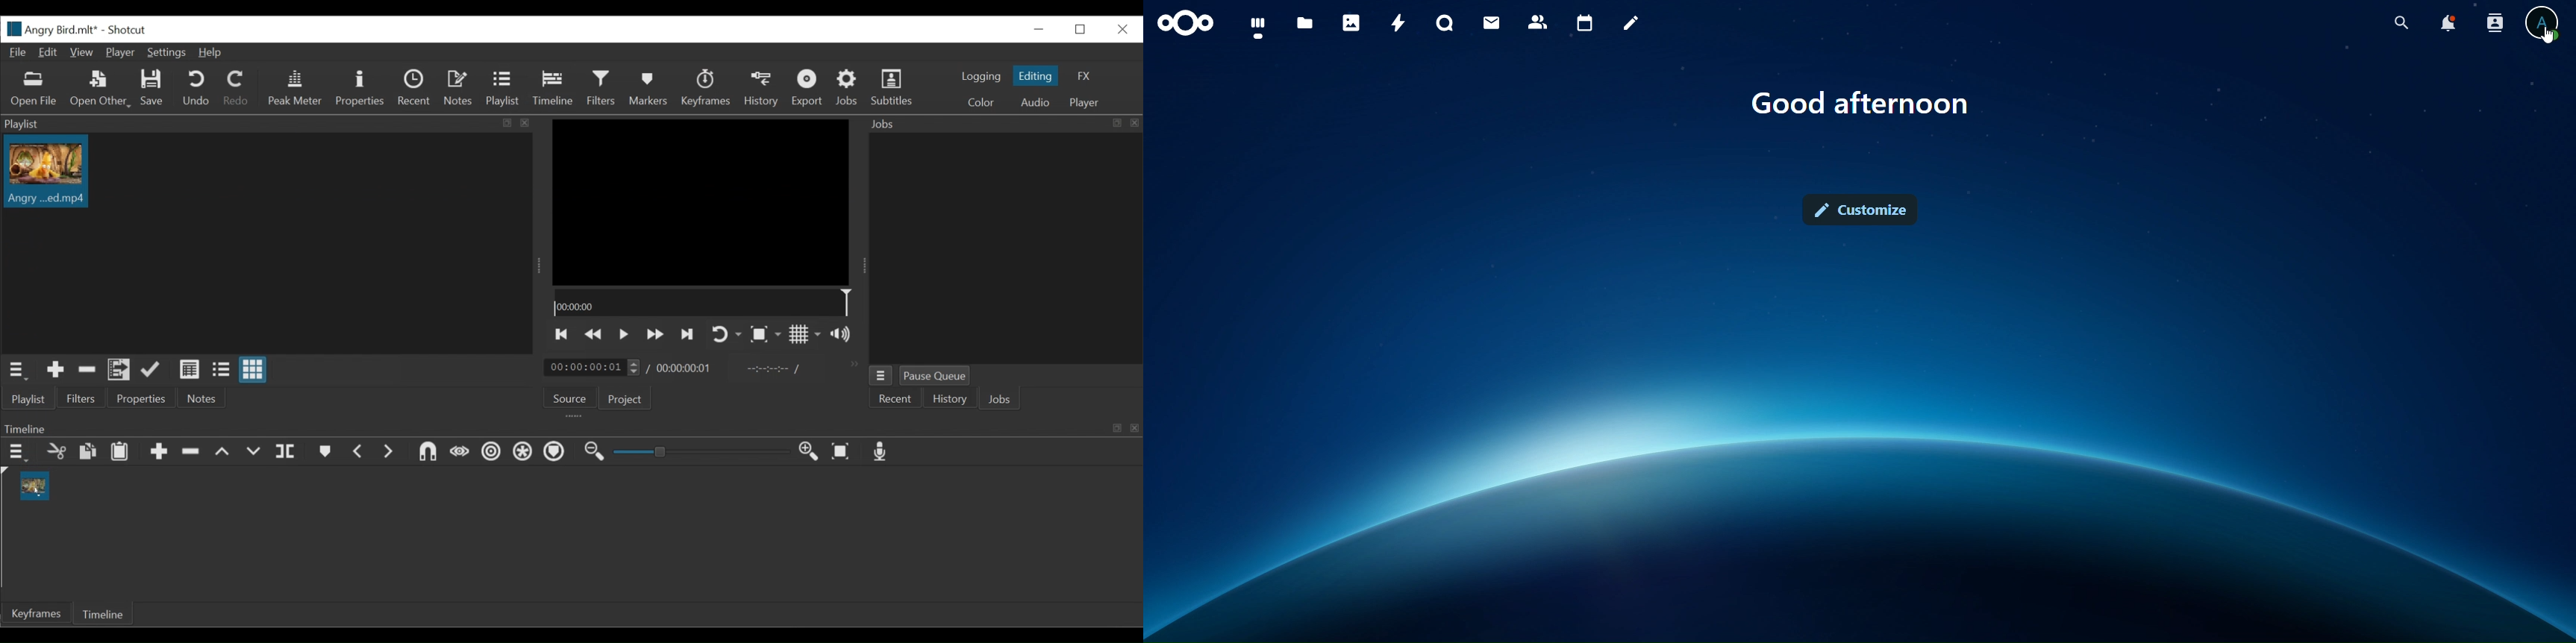 This screenshot has width=2576, height=644. What do you see at coordinates (706, 89) in the screenshot?
I see `Keyframes` at bounding box center [706, 89].